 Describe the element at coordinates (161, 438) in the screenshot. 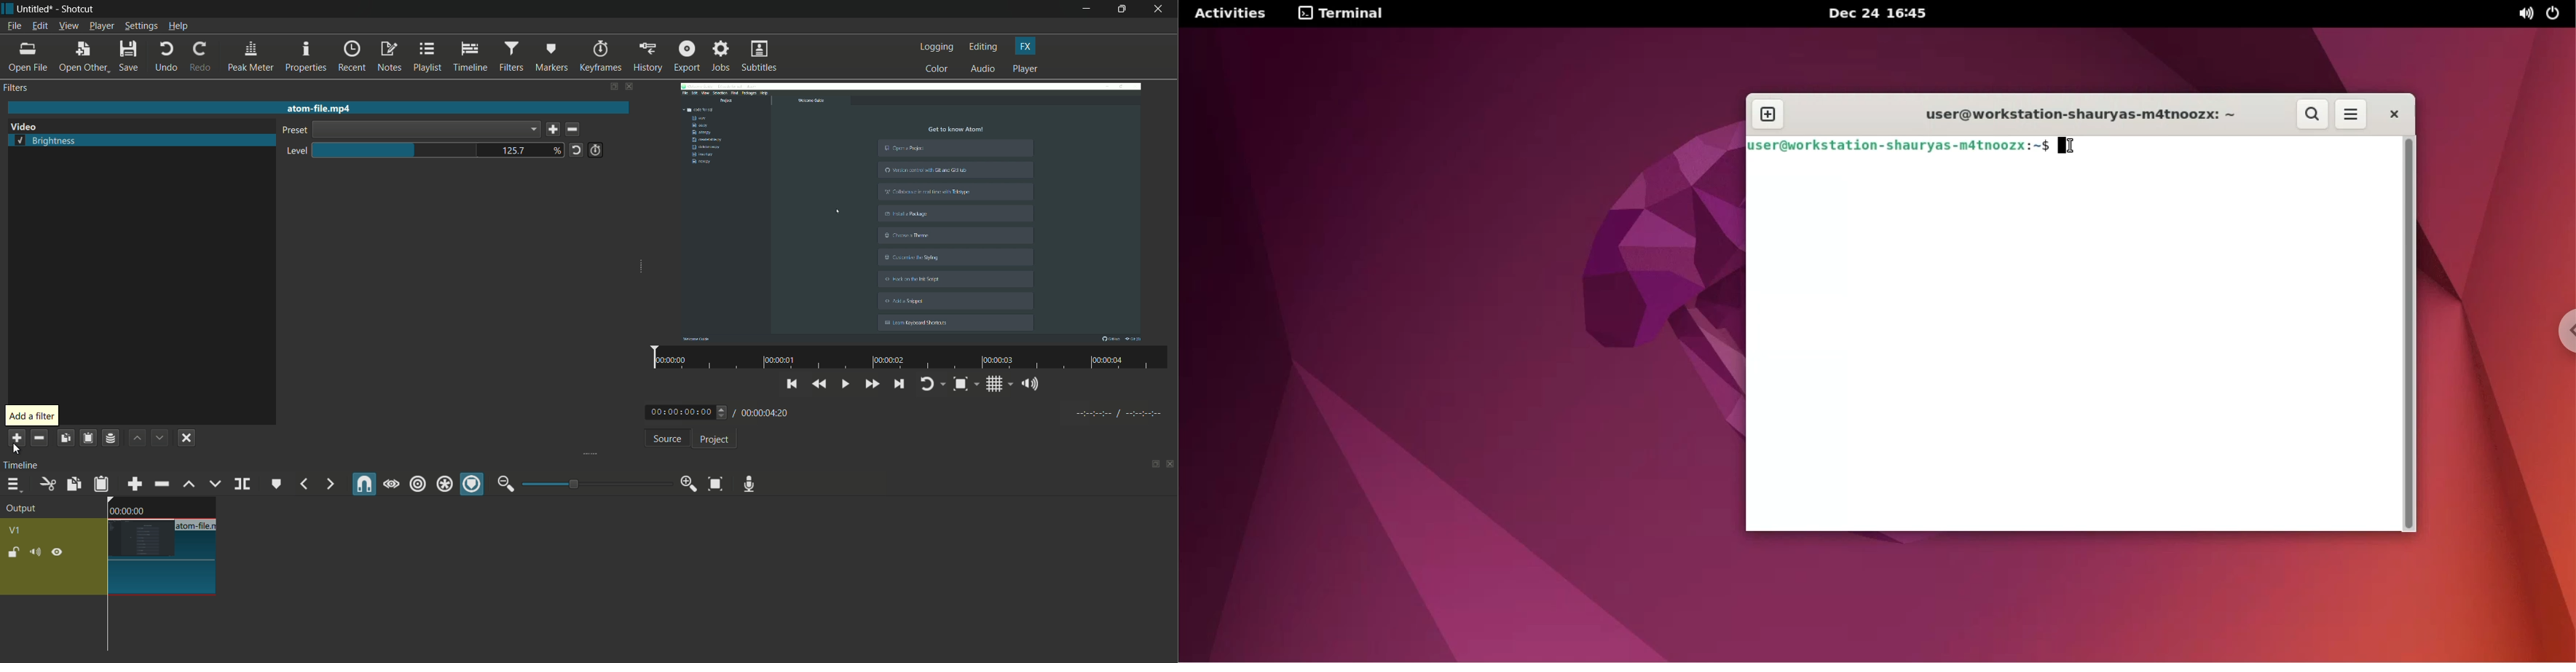

I see `move filter down` at that location.